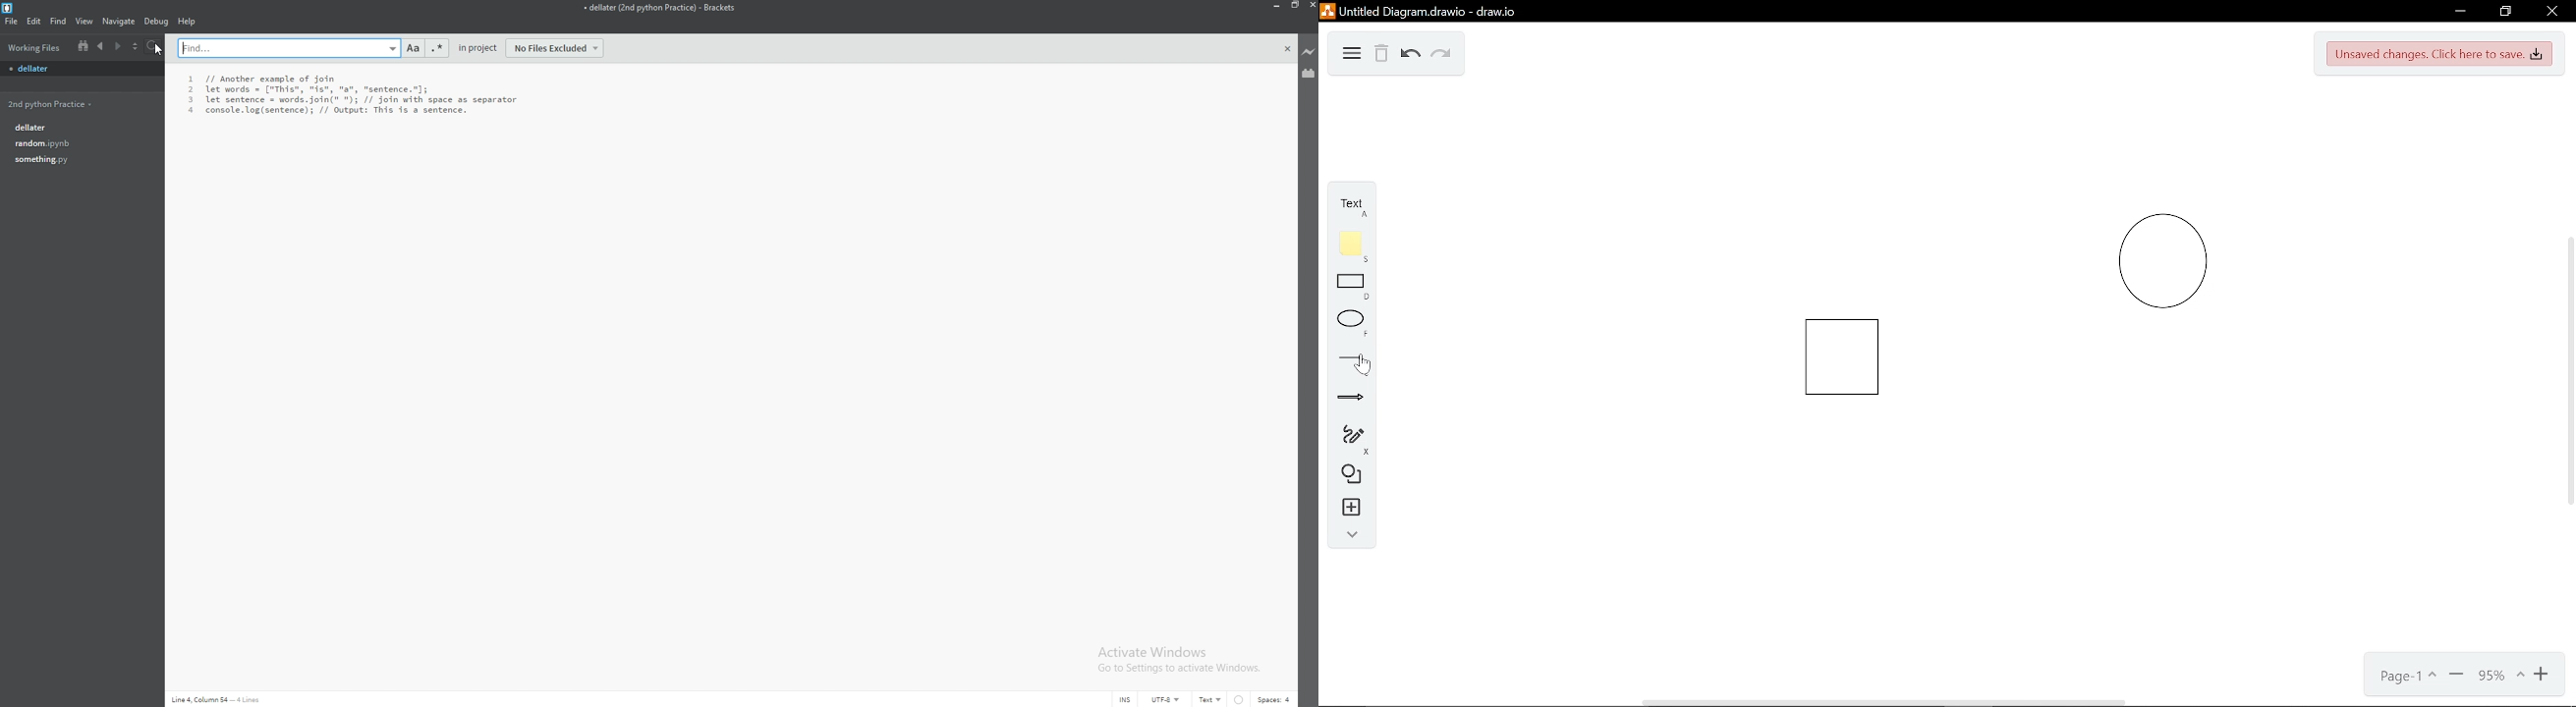  Describe the element at coordinates (1287, 49) in the screenshot. I see `close` at that location.